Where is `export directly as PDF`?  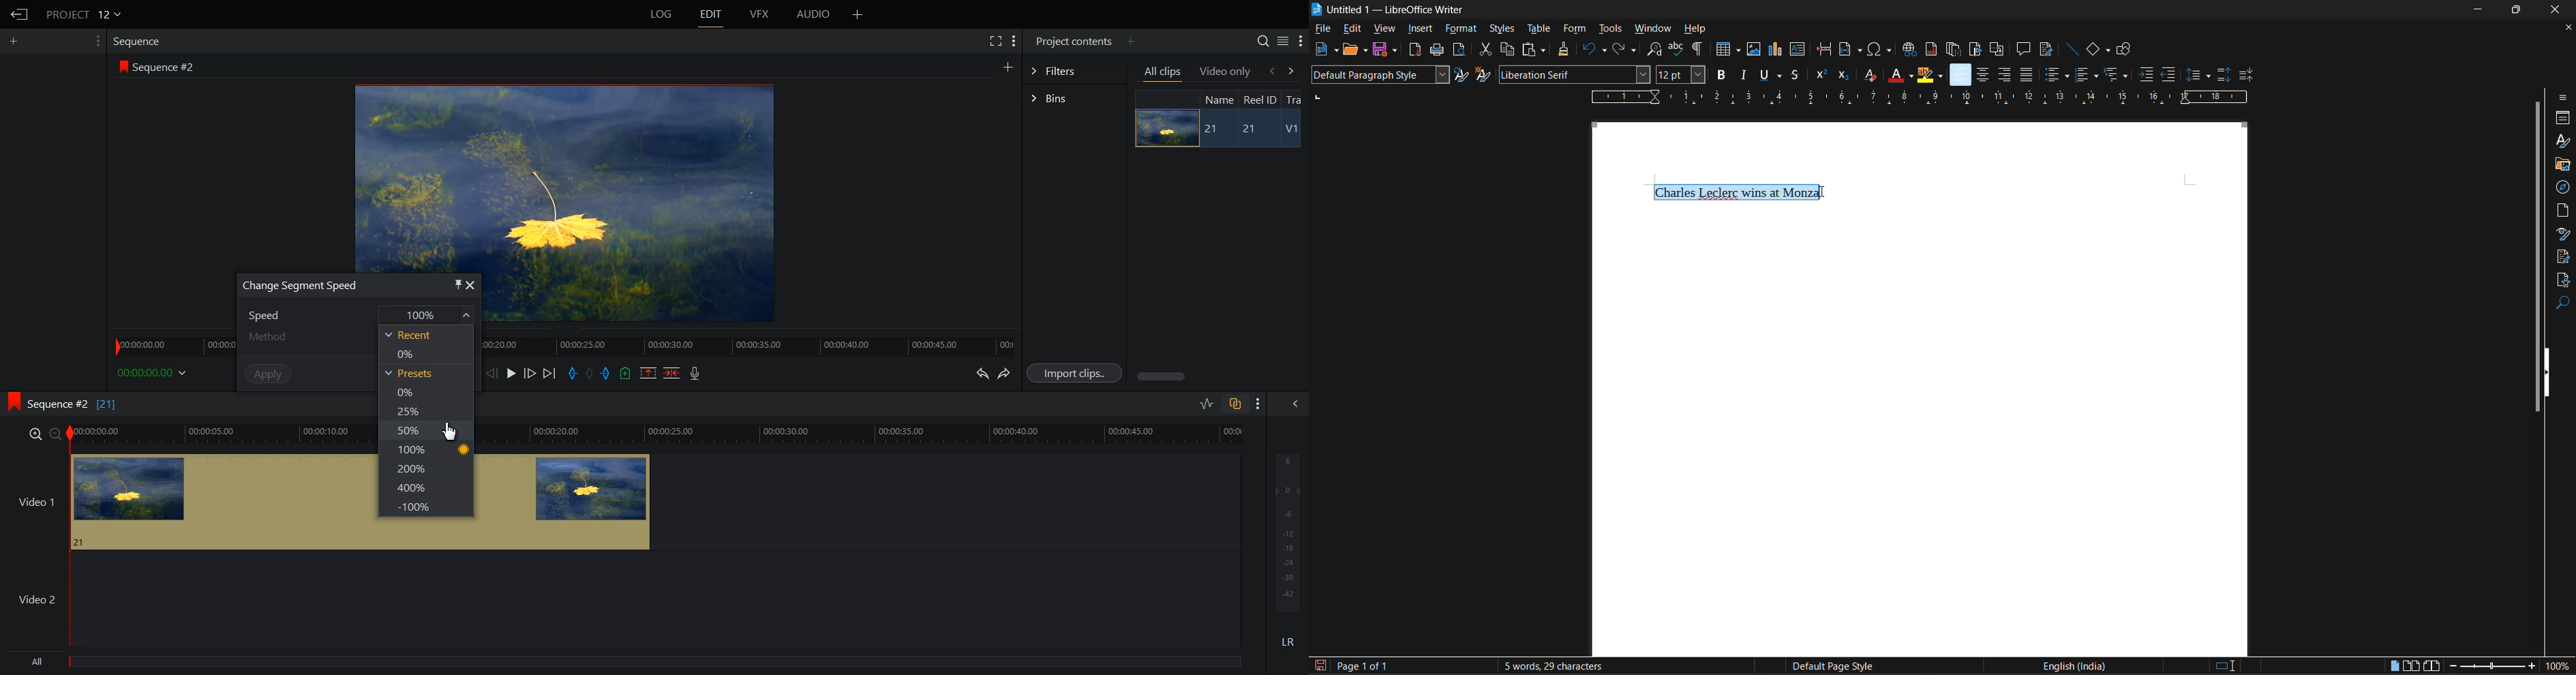 export directly as PDF is located at coordinates (1414, 49).